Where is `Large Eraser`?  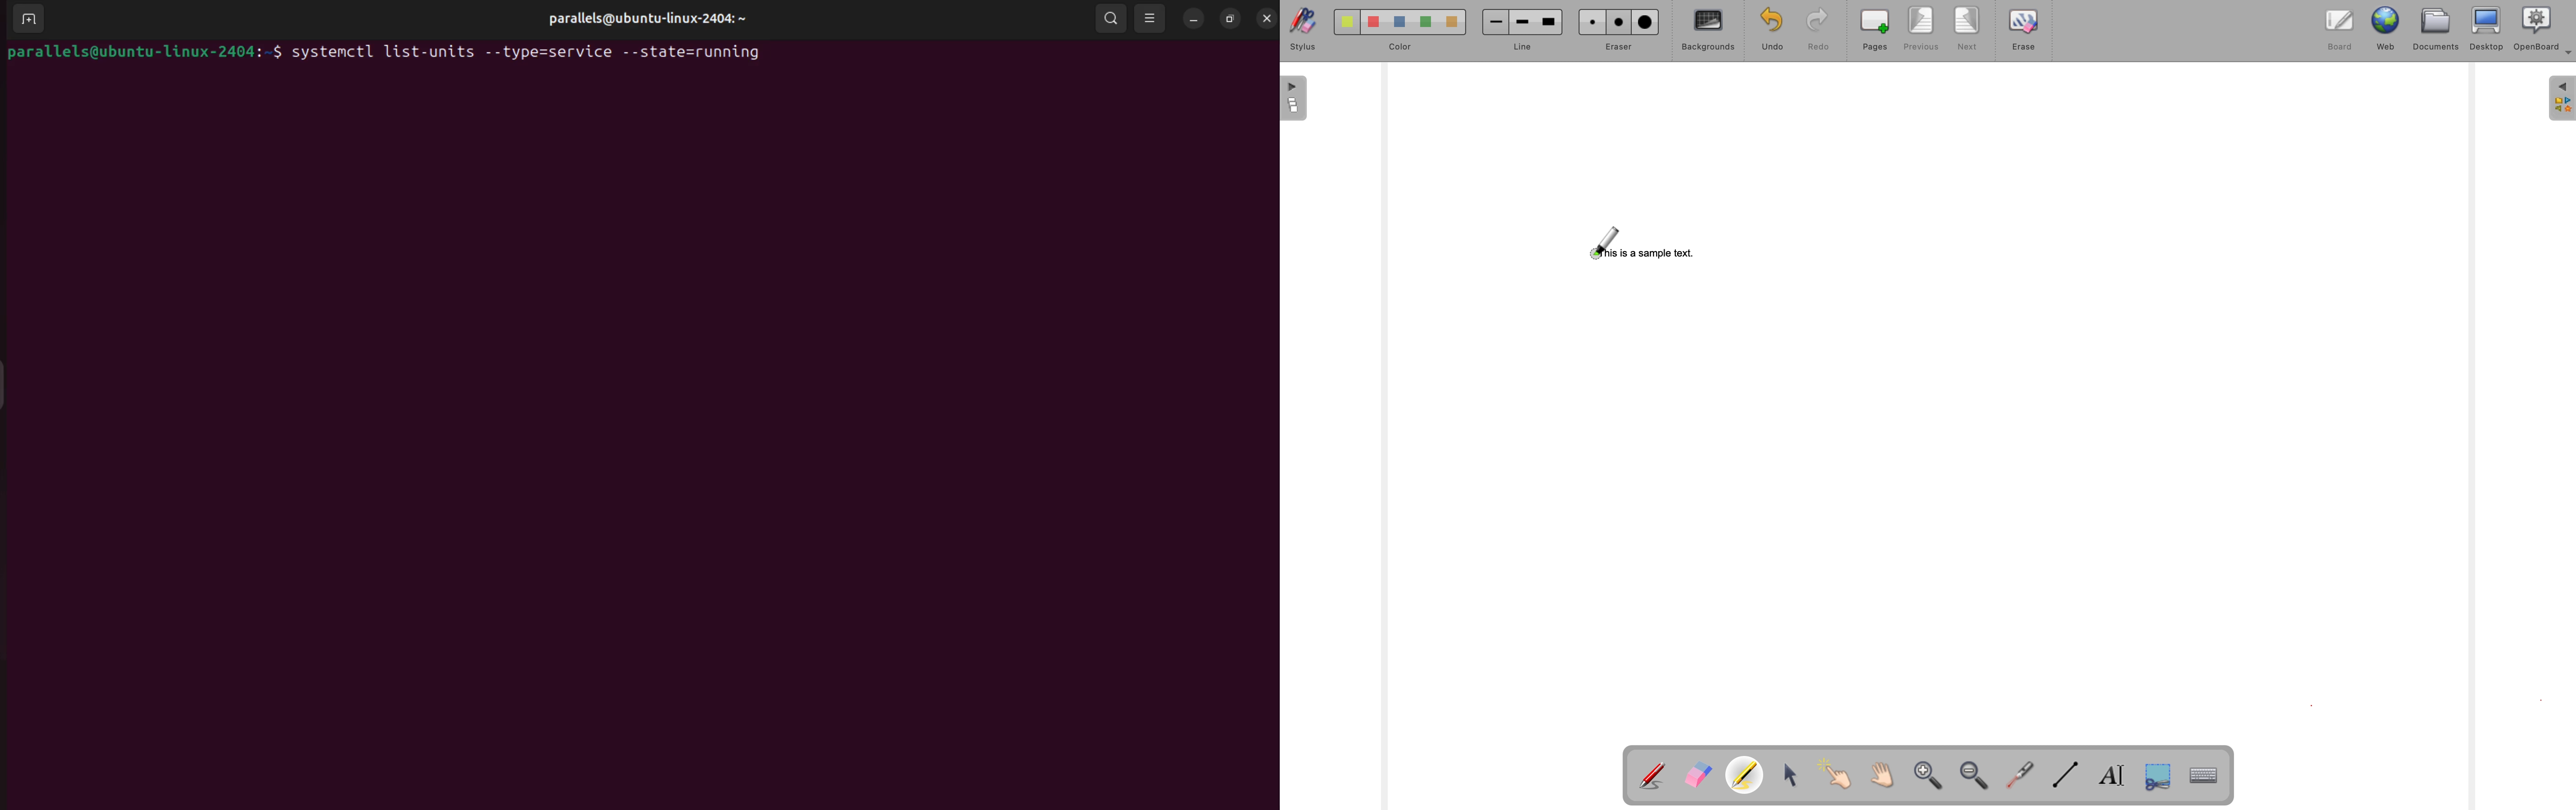
Large Eraser is located at coordinates (1644, 22).